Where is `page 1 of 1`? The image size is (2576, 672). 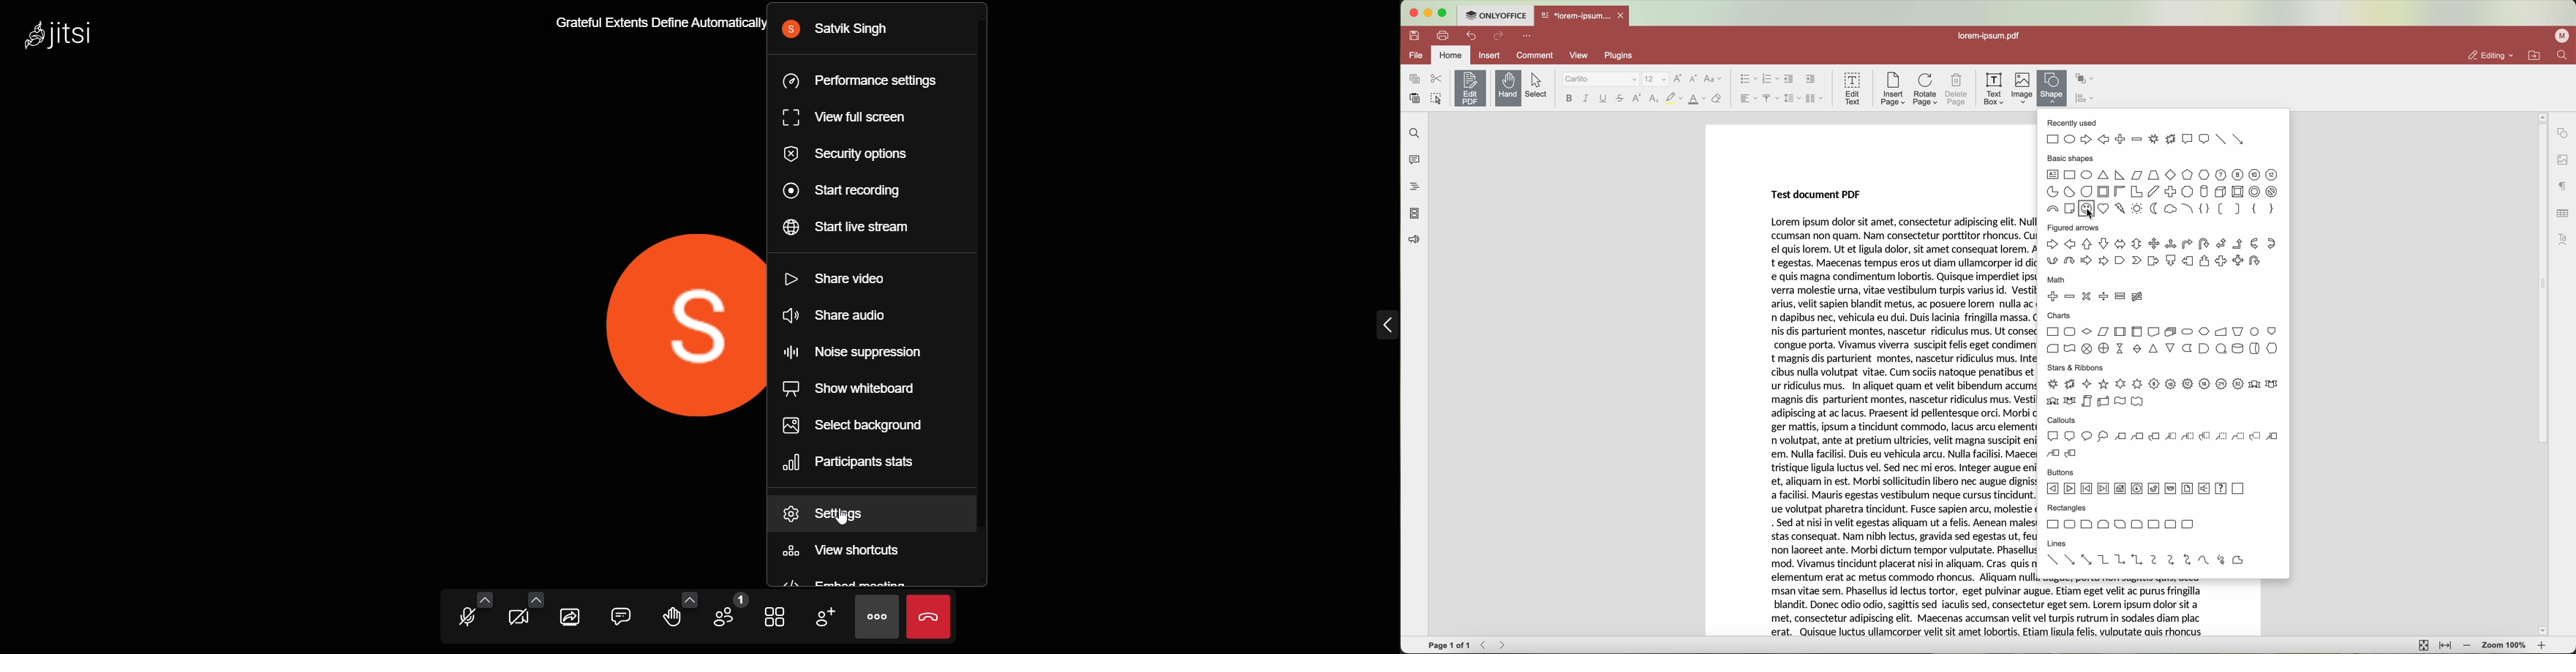 page 1 of 1 is located at coordinates (1450, 646).